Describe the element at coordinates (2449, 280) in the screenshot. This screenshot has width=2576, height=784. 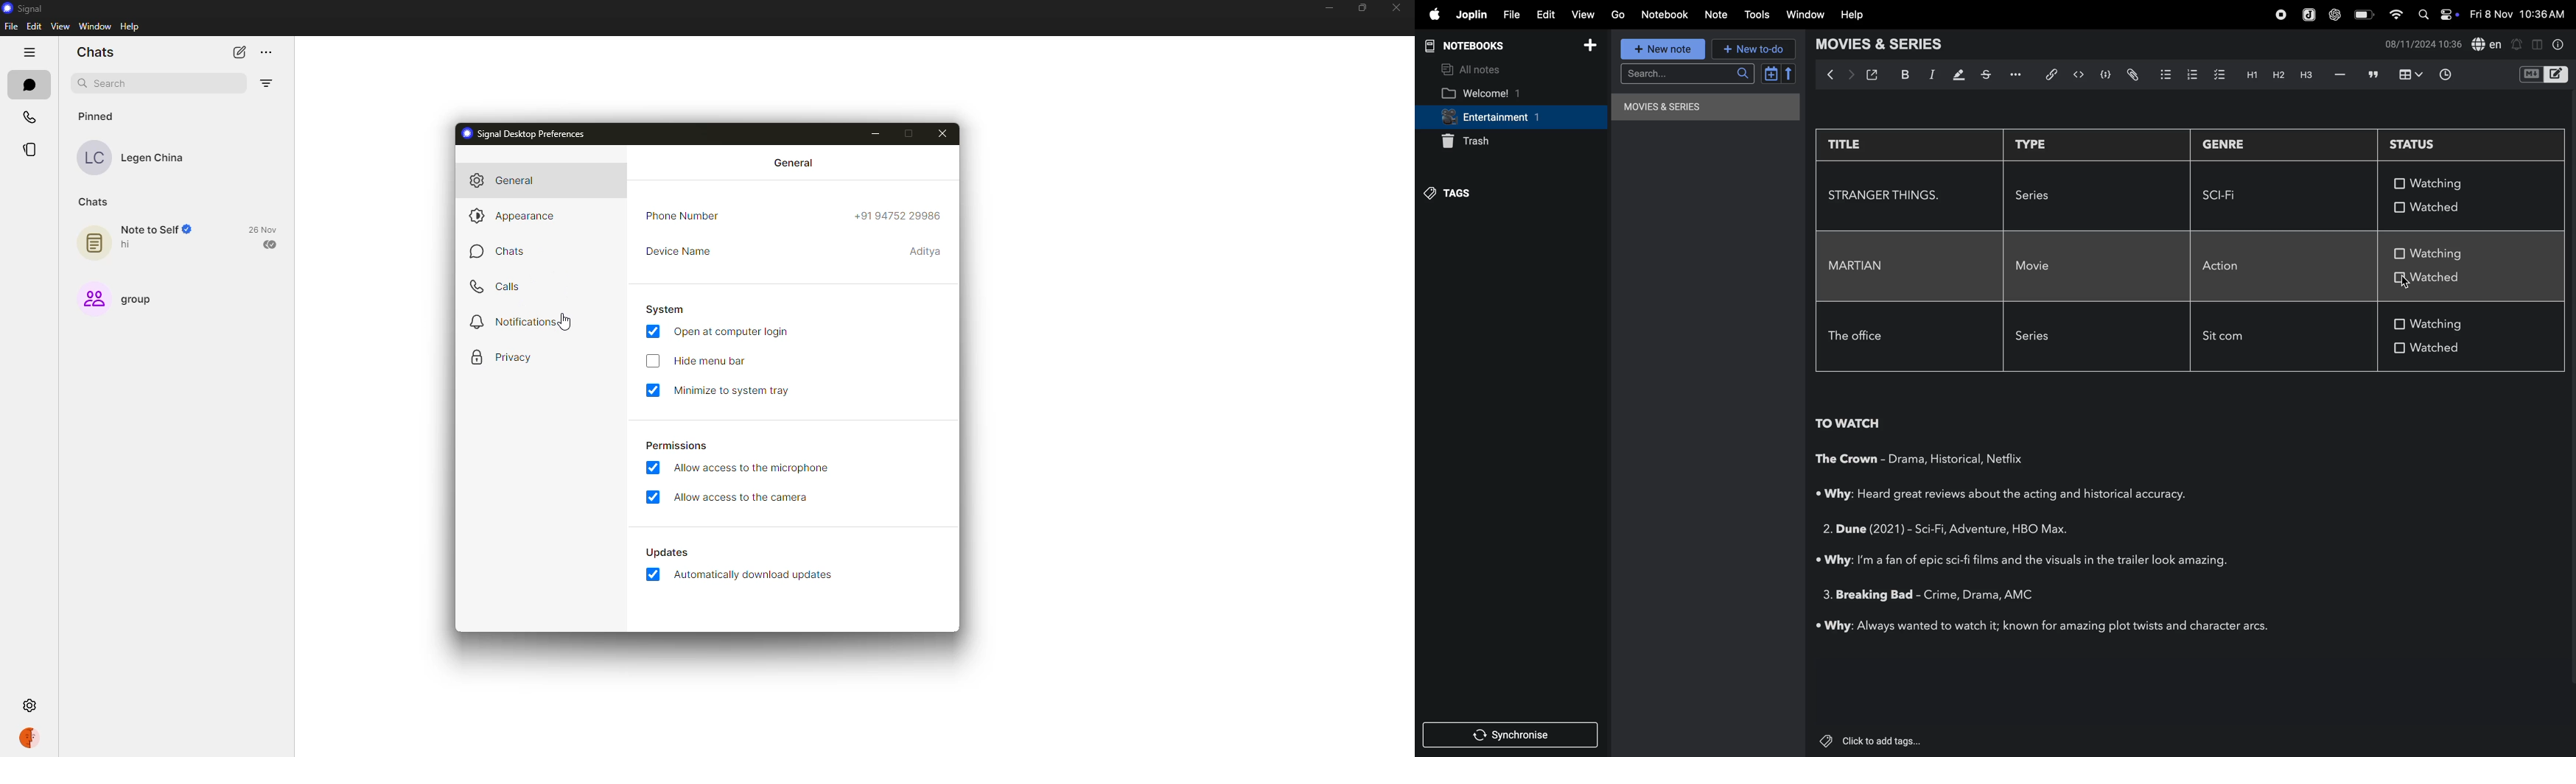
I see `watched` at that location.